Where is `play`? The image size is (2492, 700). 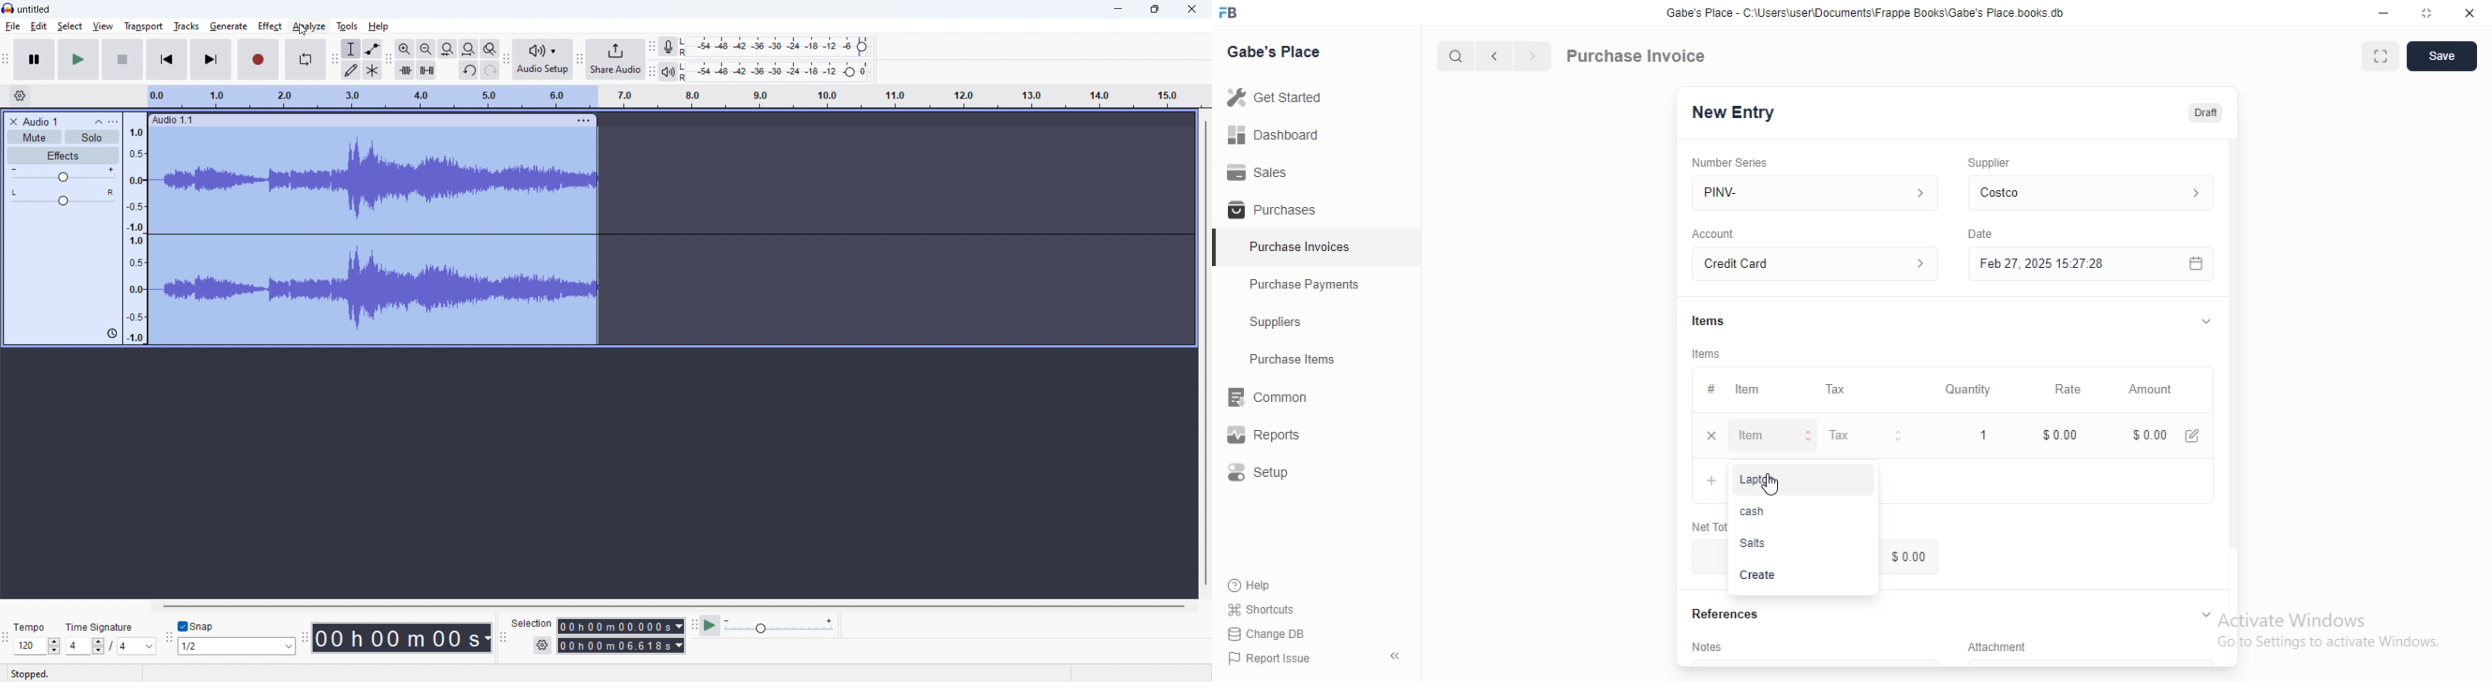 play is located at coordinates (79, 59).